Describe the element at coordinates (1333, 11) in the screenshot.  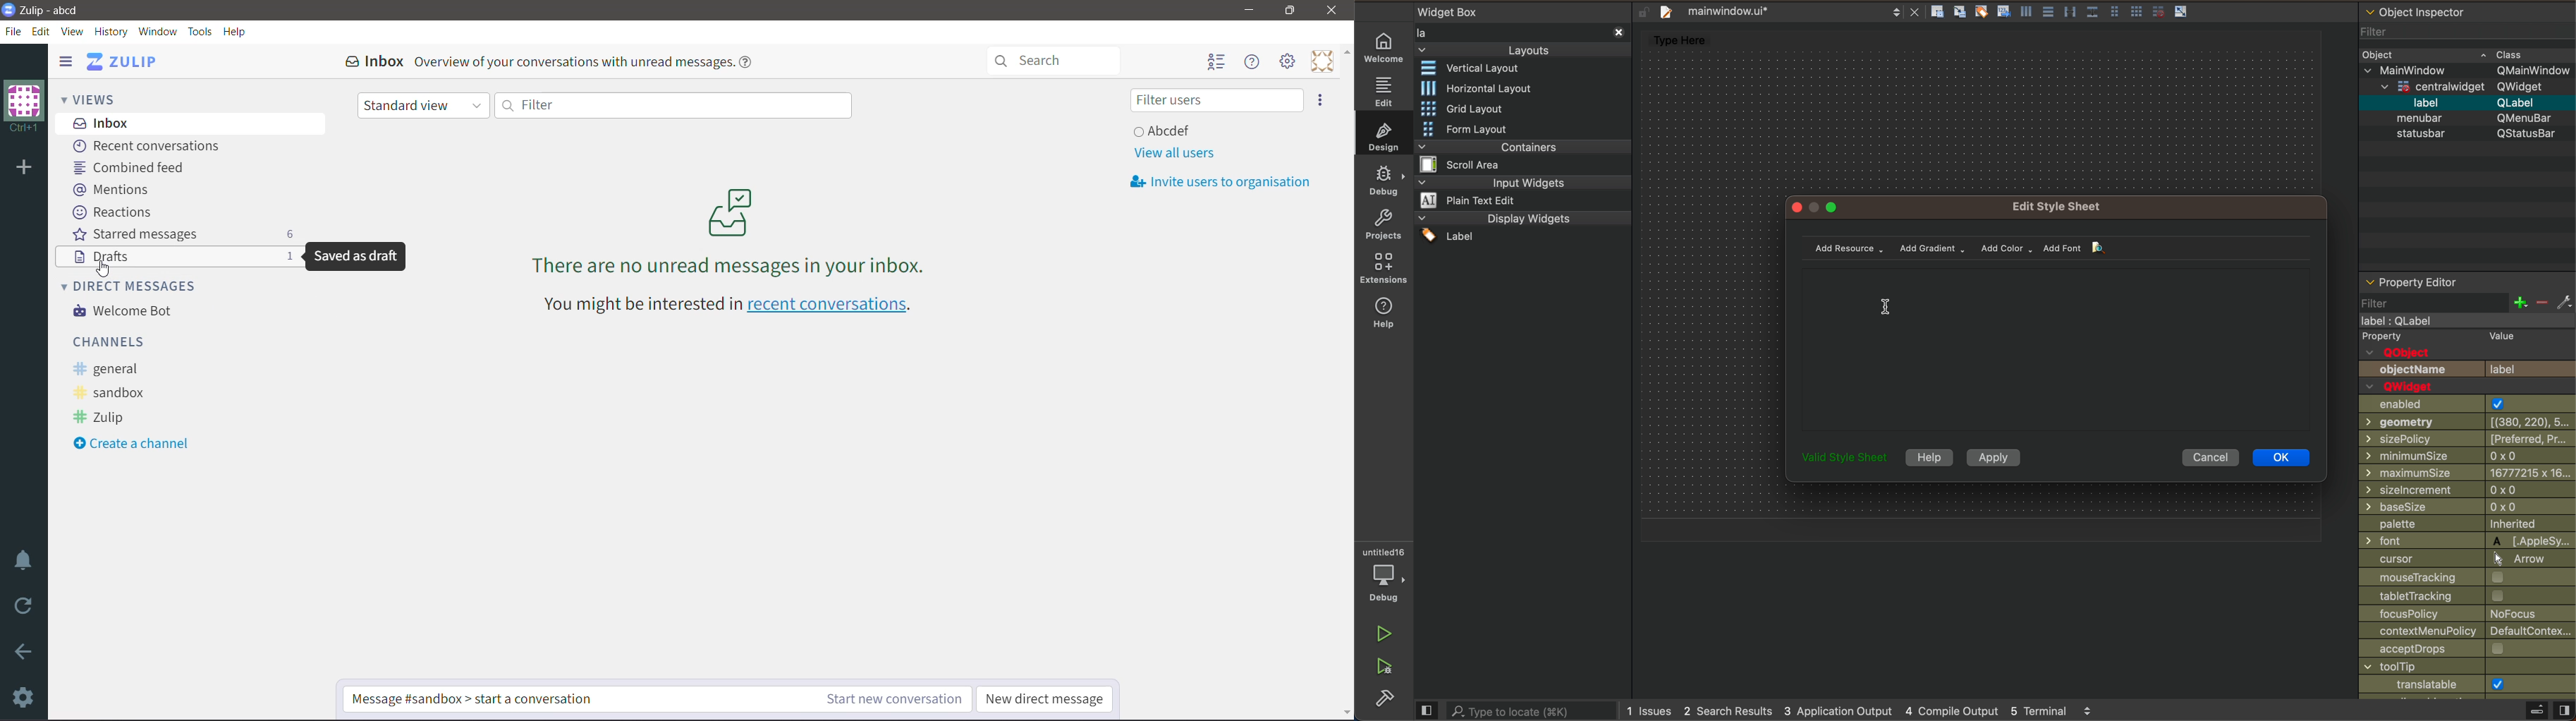
I see `Close` at that location.